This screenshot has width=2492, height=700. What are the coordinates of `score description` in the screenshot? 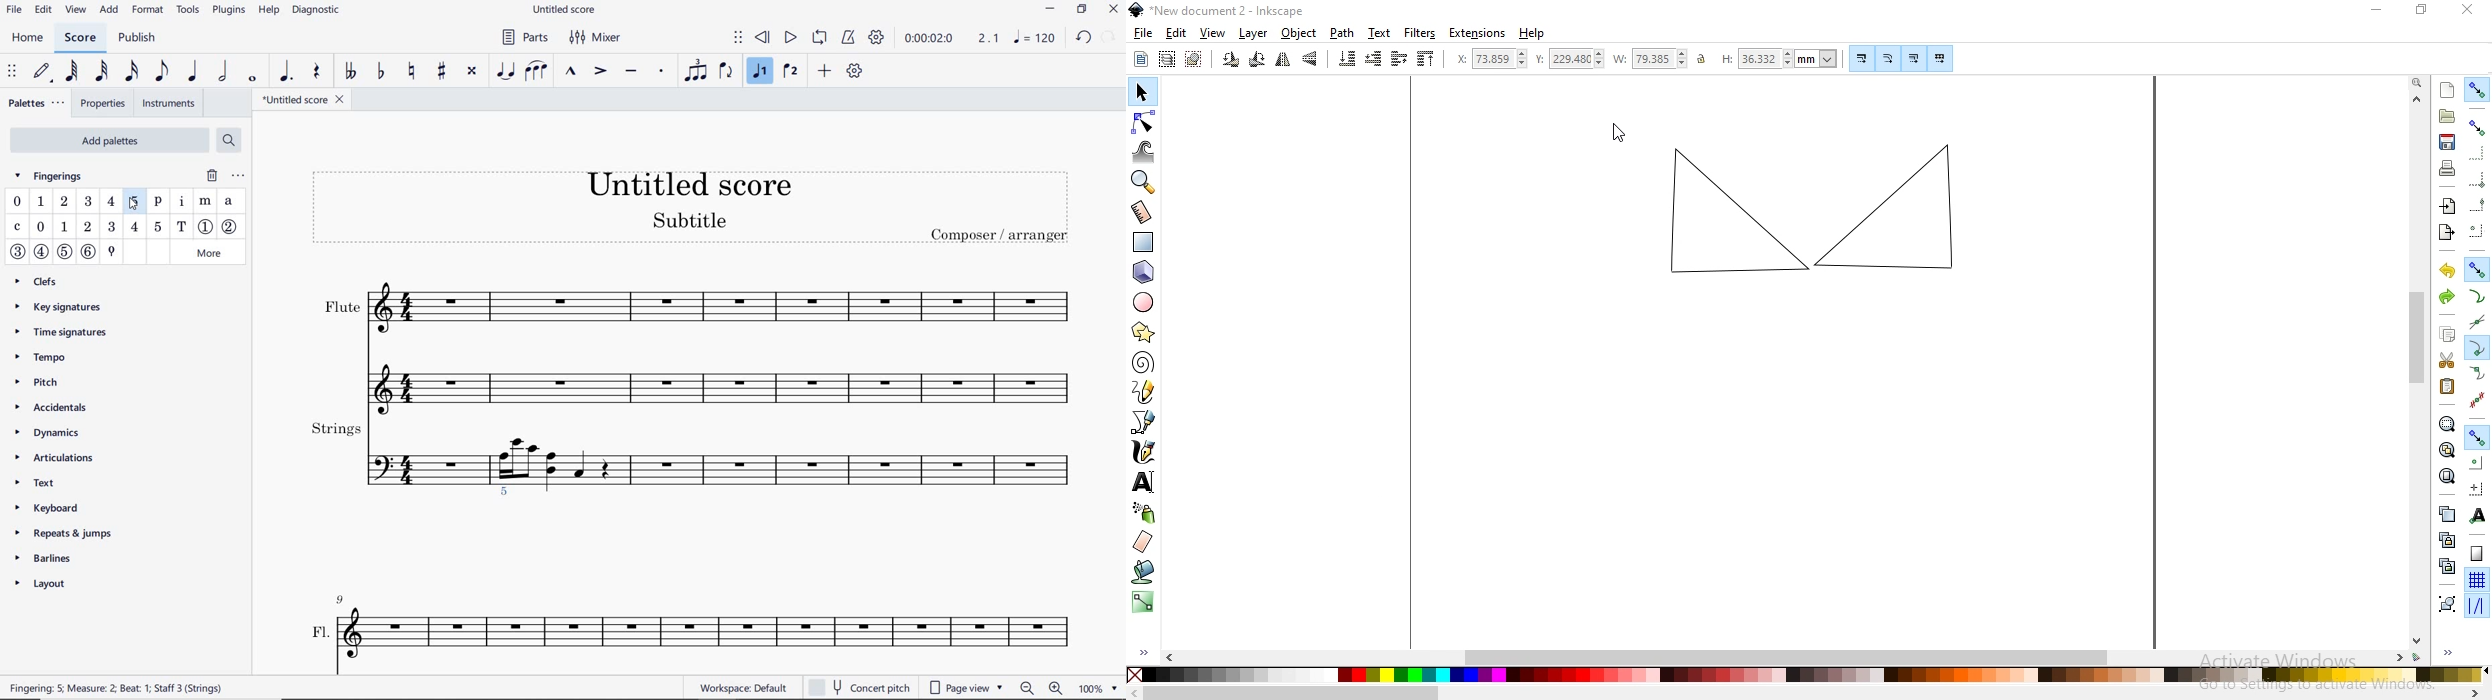 It's located at (180, 688).